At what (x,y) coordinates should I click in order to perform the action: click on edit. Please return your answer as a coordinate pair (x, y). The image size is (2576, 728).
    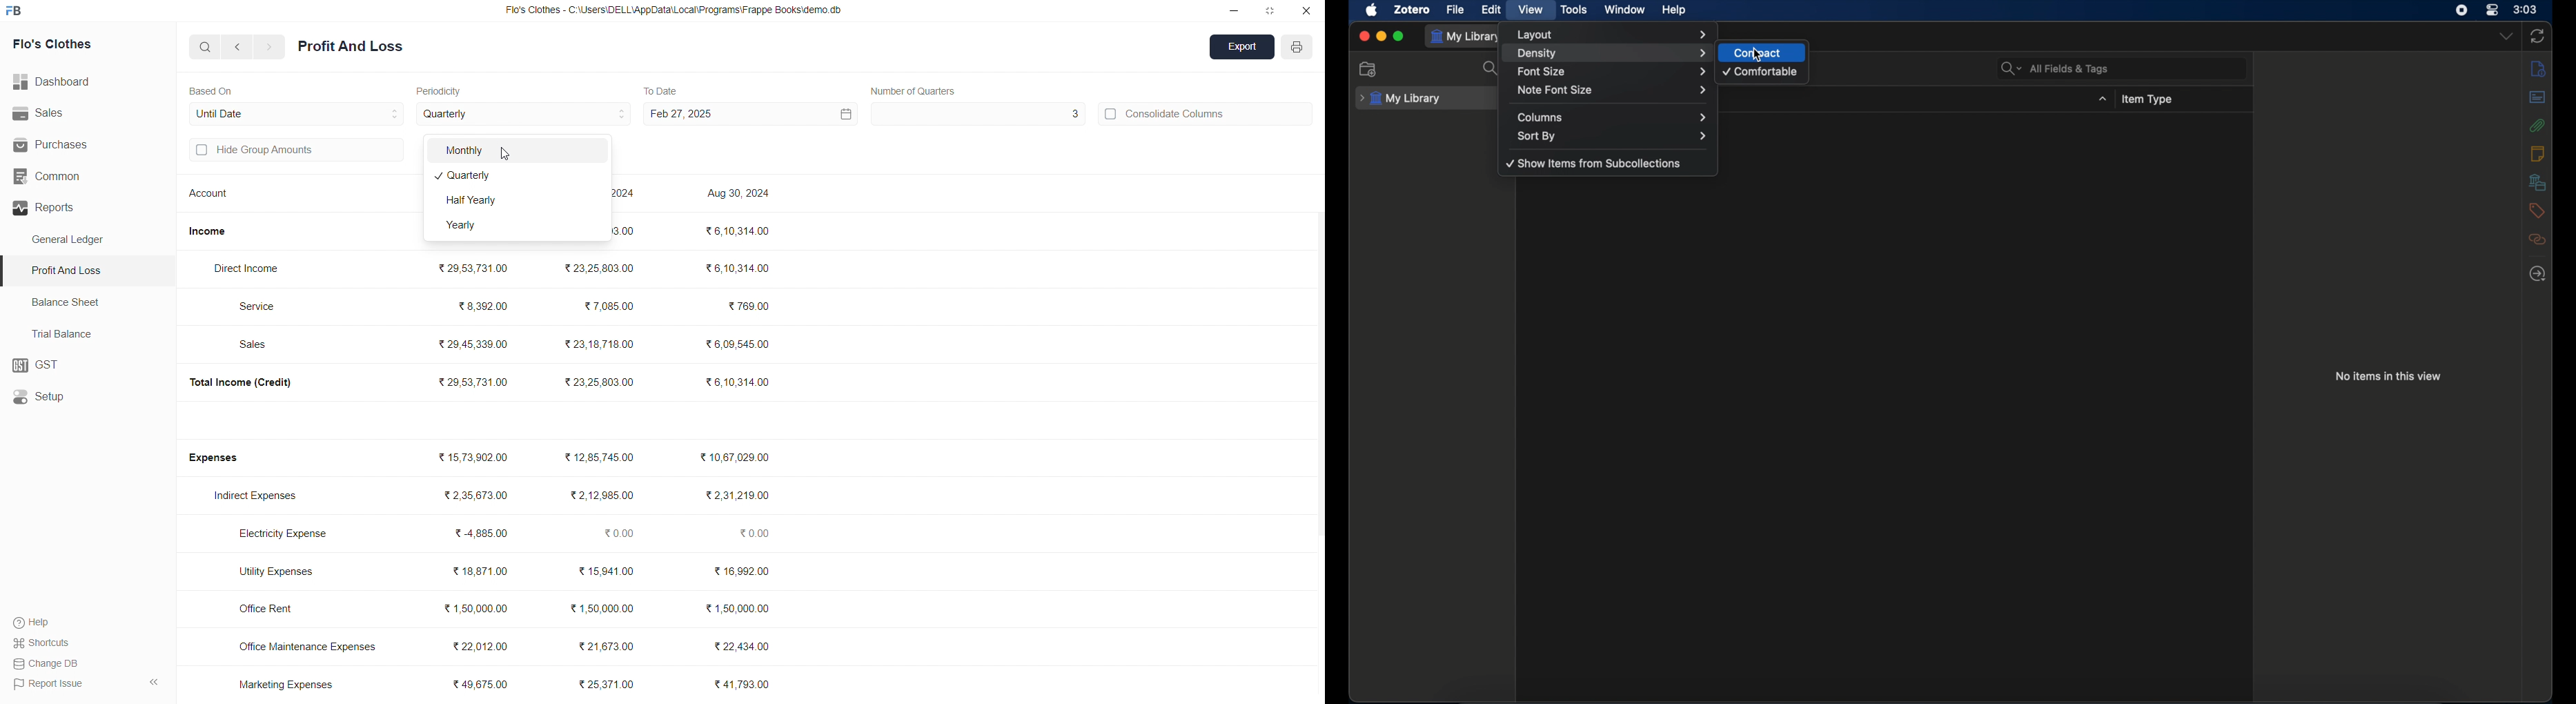
    Looking at the image, I should click on (1490, 10).